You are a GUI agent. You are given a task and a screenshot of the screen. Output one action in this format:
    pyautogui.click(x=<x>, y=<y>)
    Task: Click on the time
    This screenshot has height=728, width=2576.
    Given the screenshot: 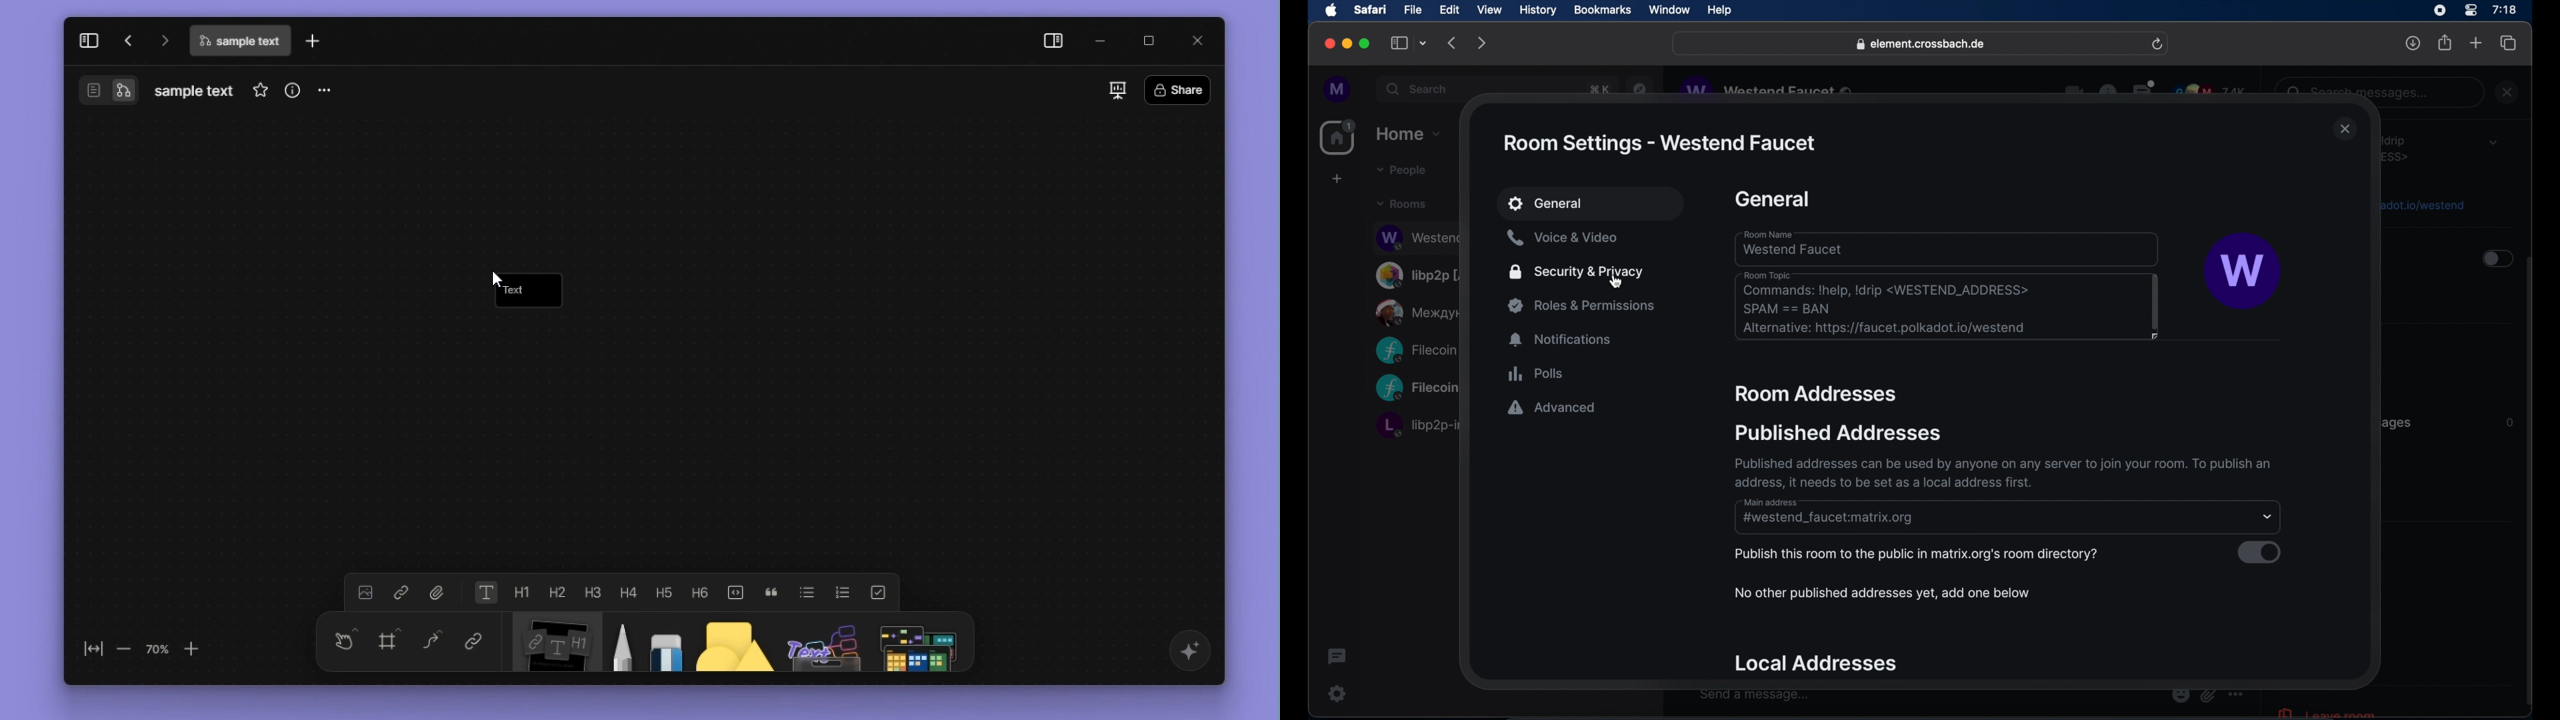 What is the action you would take?
    pyautogui.click(x=2504, y=9)
    